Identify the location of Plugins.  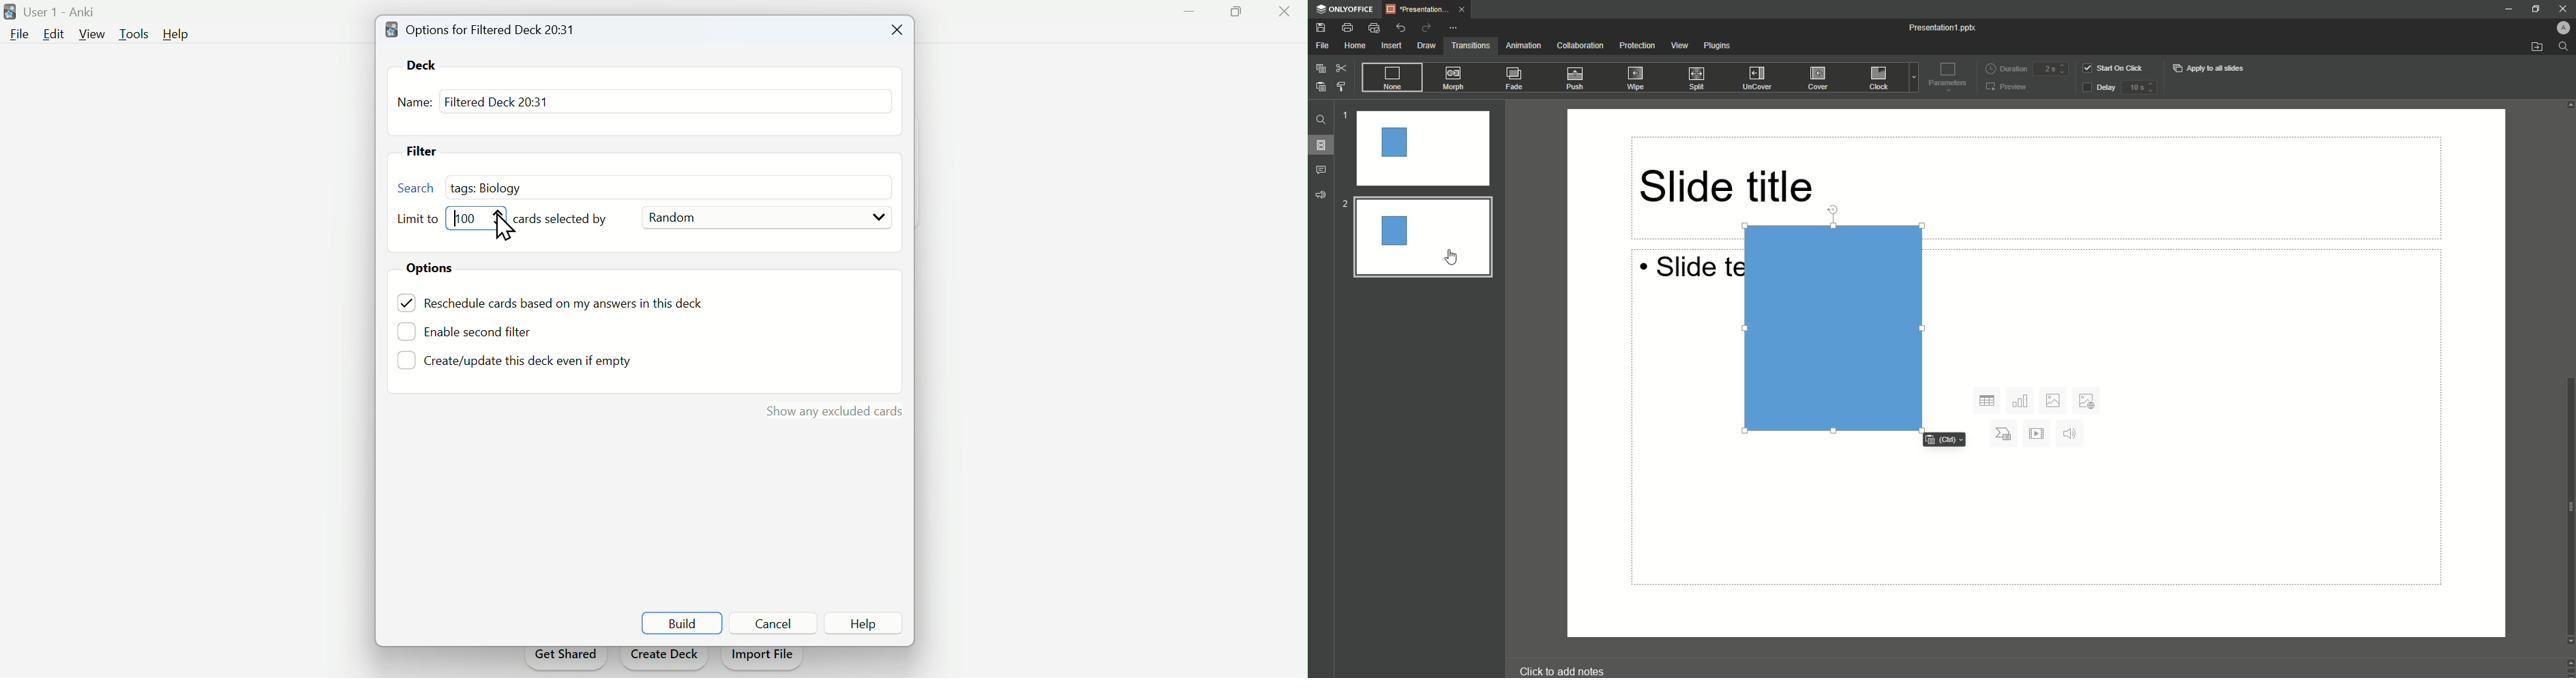
(1720, 47).